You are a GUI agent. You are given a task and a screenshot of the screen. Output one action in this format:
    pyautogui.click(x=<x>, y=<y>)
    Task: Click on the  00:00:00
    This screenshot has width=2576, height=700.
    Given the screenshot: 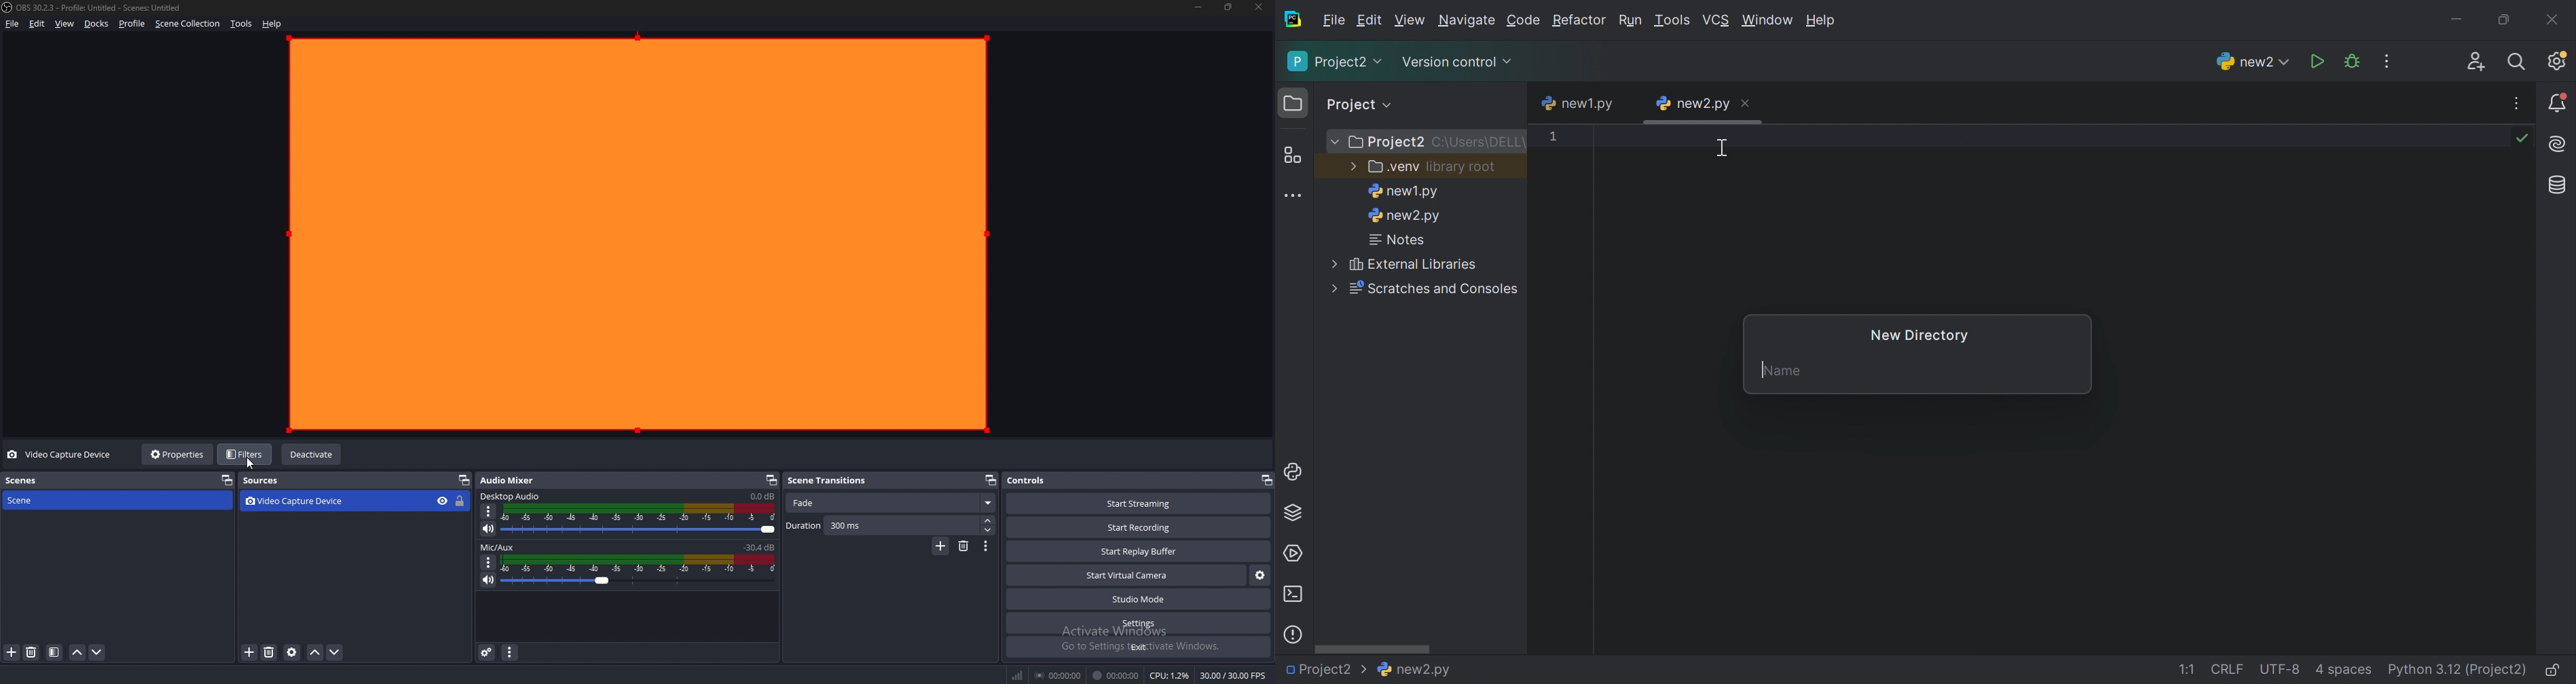 What is the action you would take?
    pyautogui.click(x=1116, y=675)
    